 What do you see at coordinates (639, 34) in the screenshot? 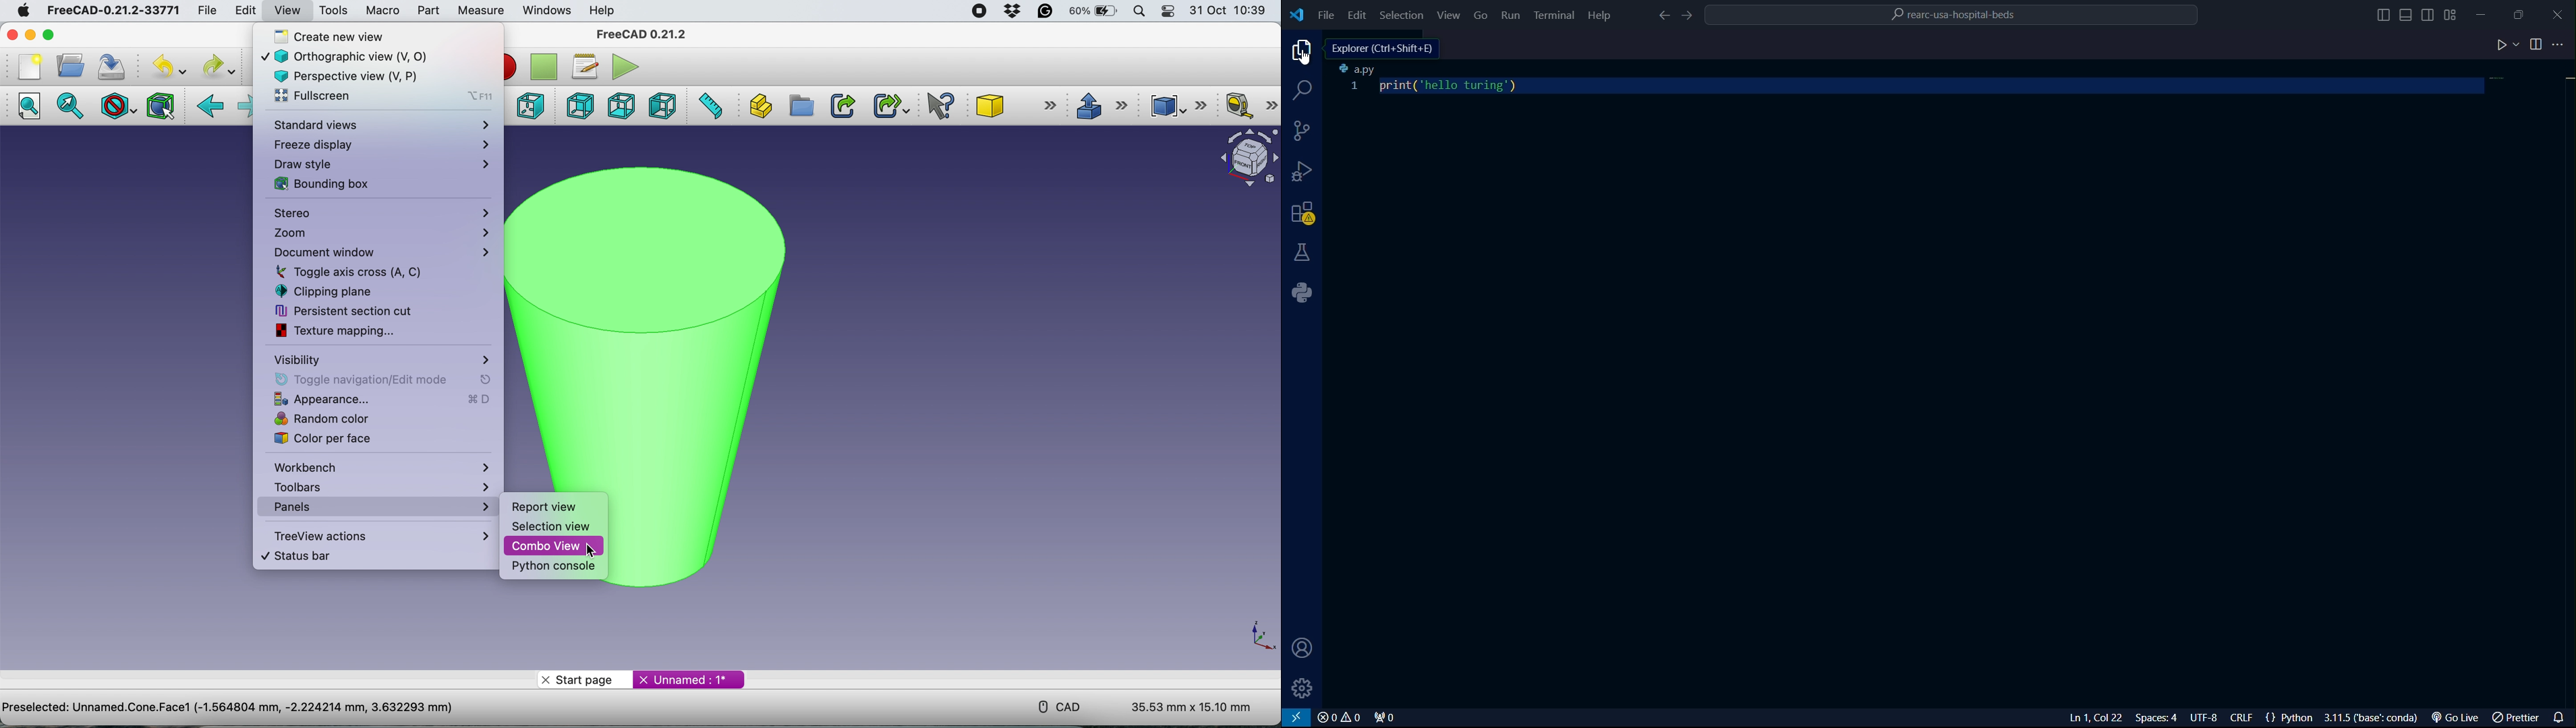
I see `freecad 0.21.2` at bounding box center [639, 34].